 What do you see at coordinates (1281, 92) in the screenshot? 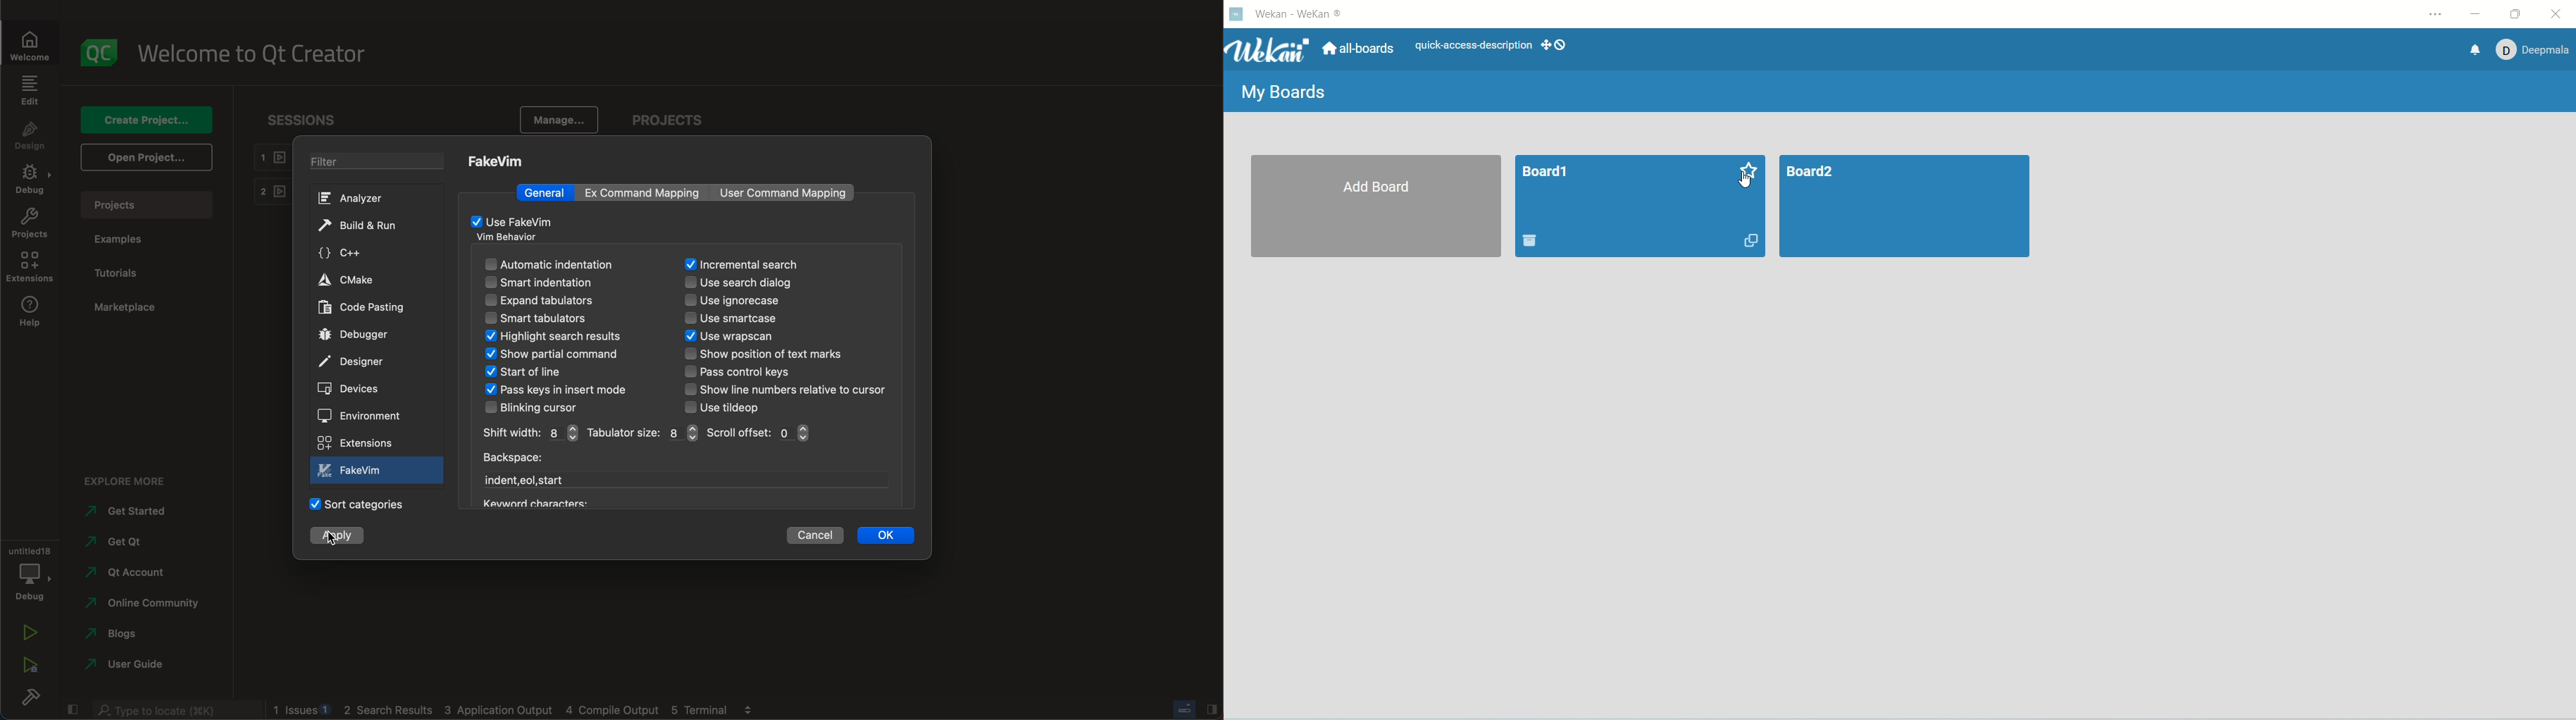
I see `my boards` at bounding box center [1281, 92].